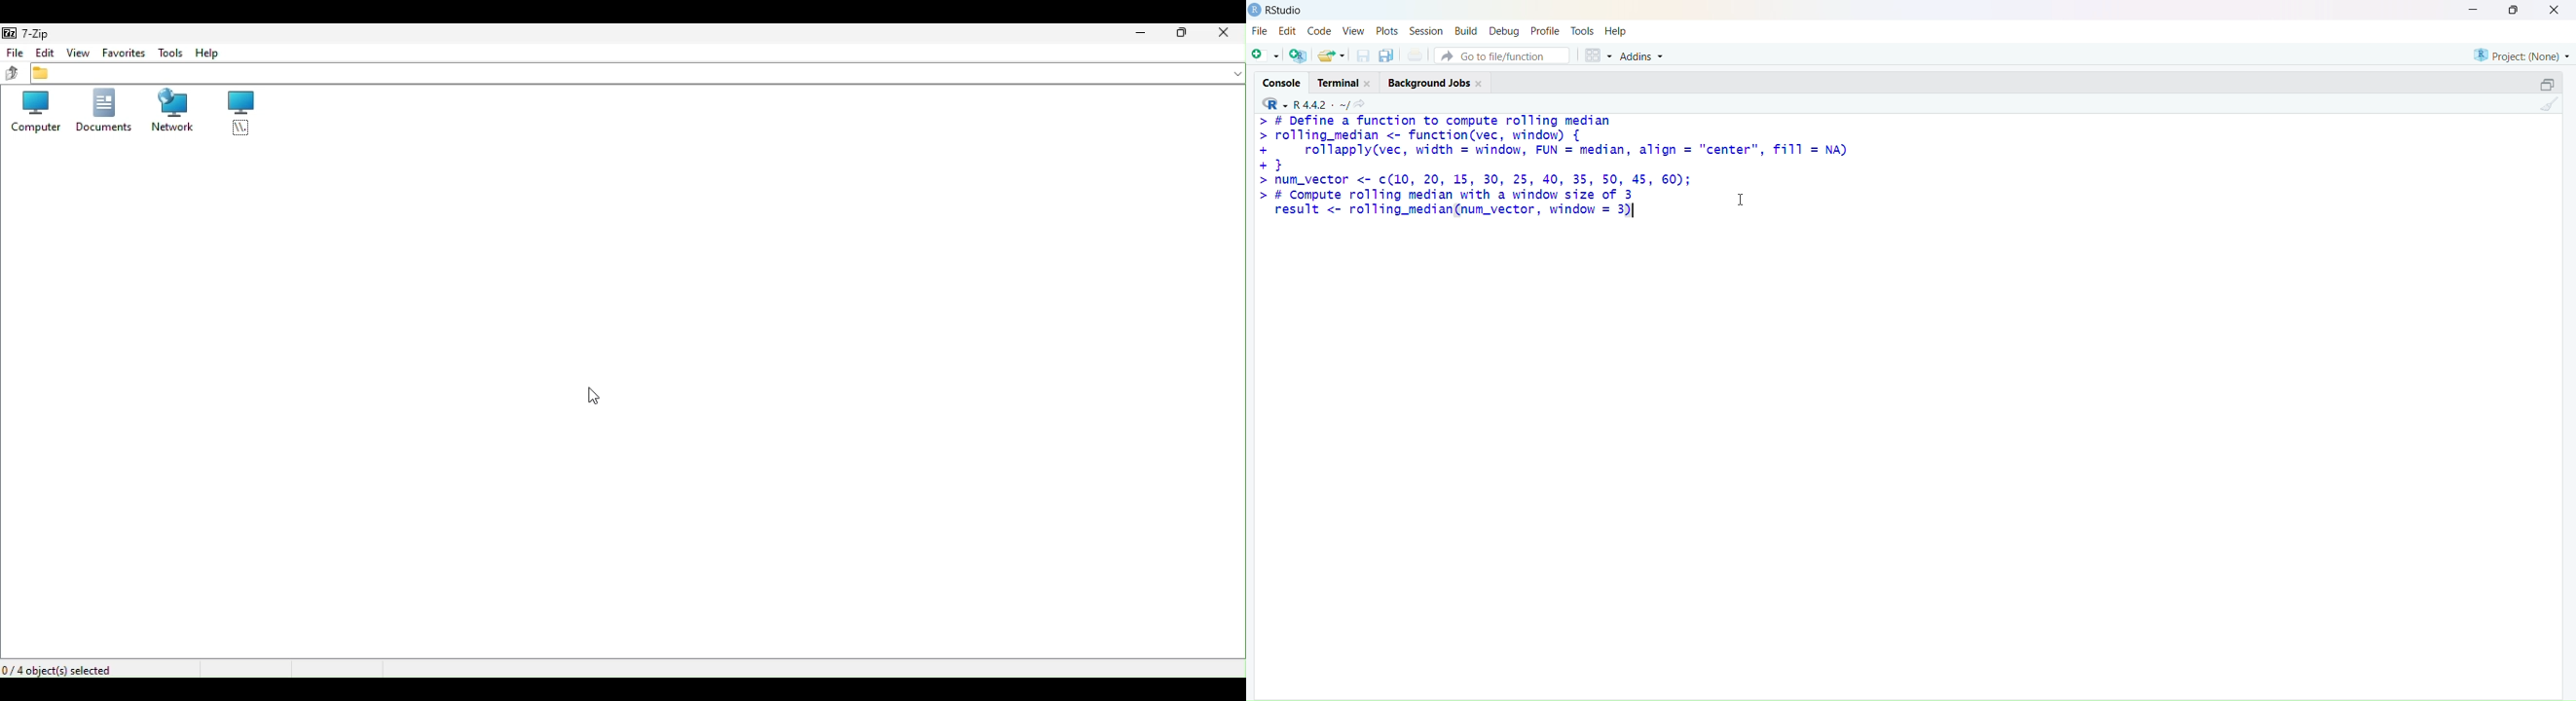  What do you see at coordinates (2549, 104) in the screenshot?
I see `clean` at bounding box center [2549, 104].